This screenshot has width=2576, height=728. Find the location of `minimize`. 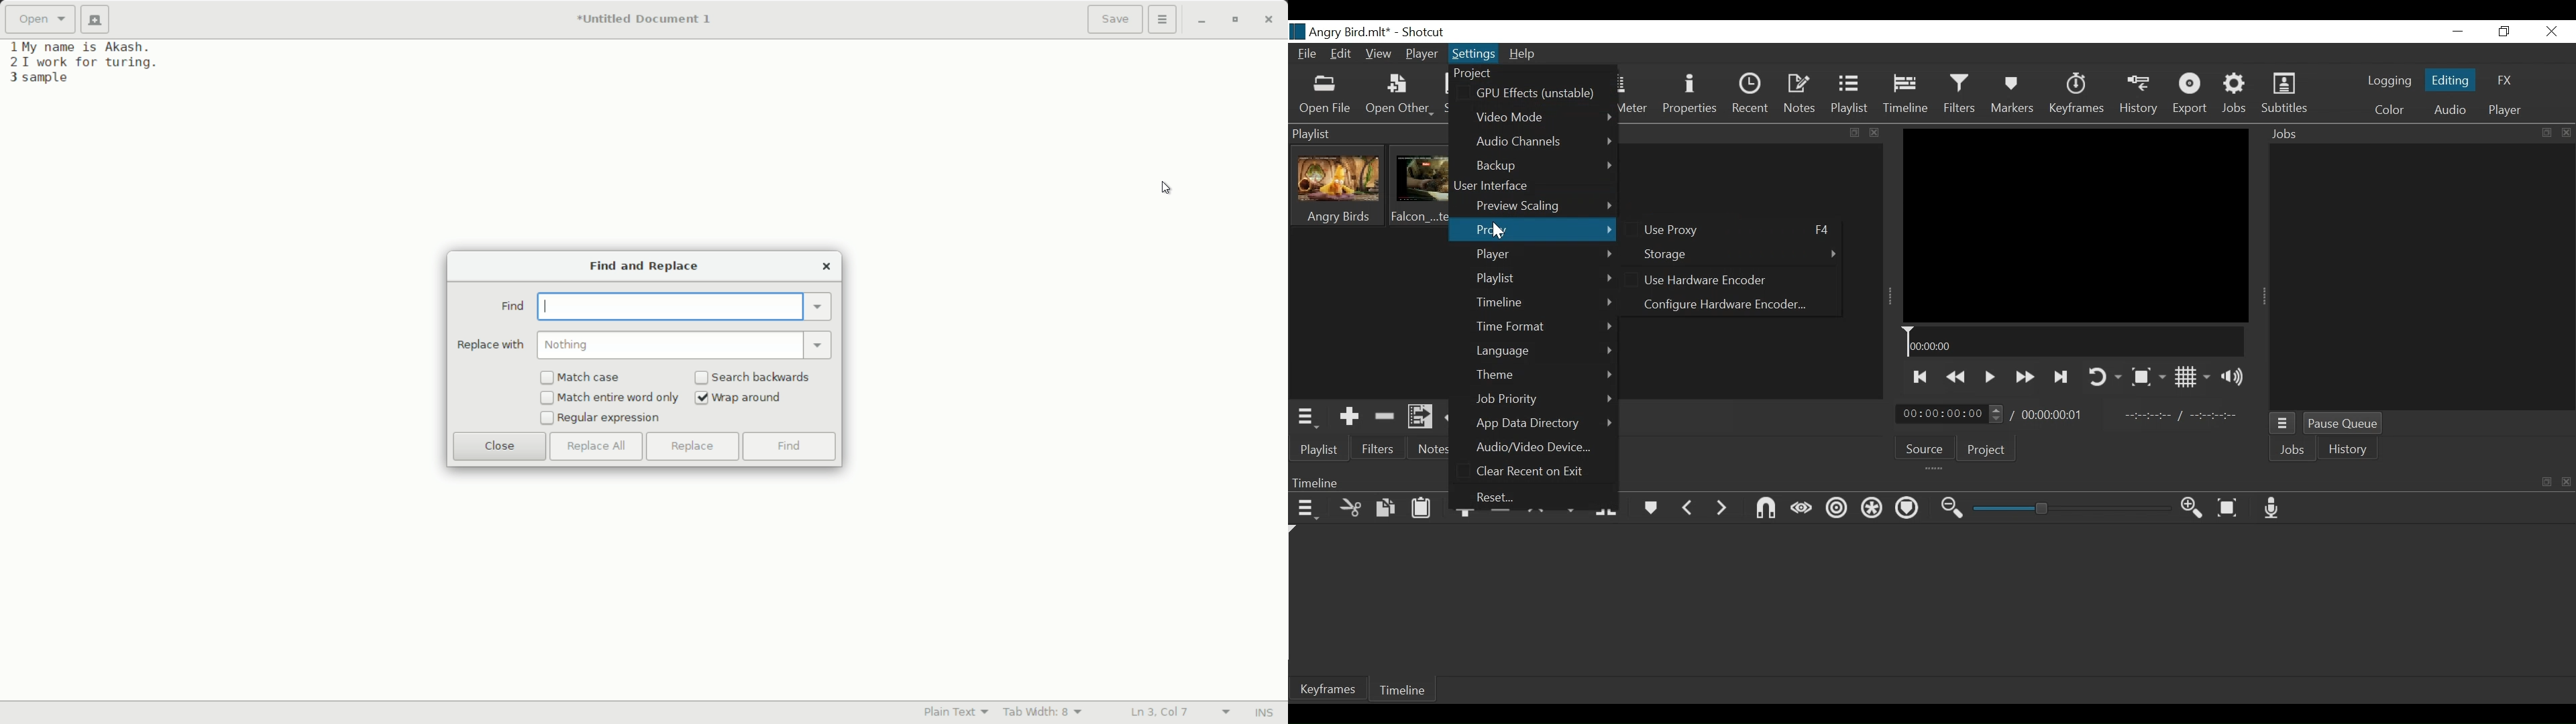

minimize is located at coordinates (2457, 32).